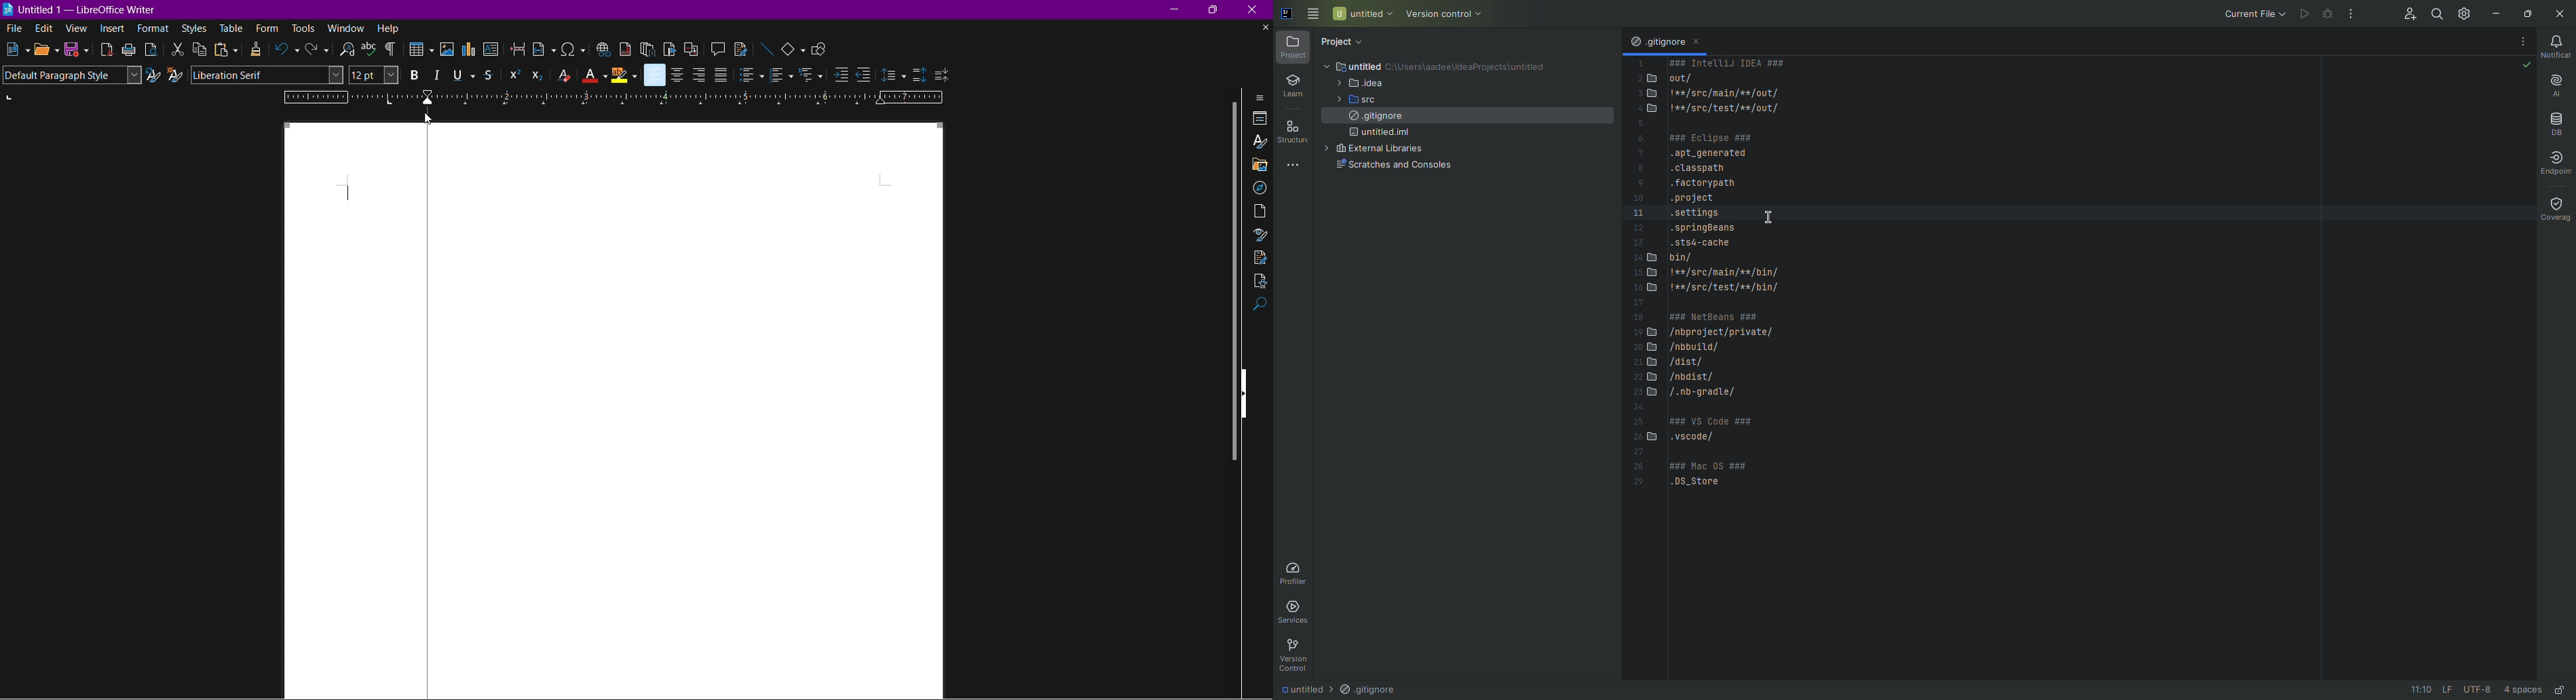 Image resolution: width=2576 pixels, height=700 pixels. What do you see at coordinates (822, 48) in the screenshot?
I see `Show Draw functions` at bounding box center [822, 48].